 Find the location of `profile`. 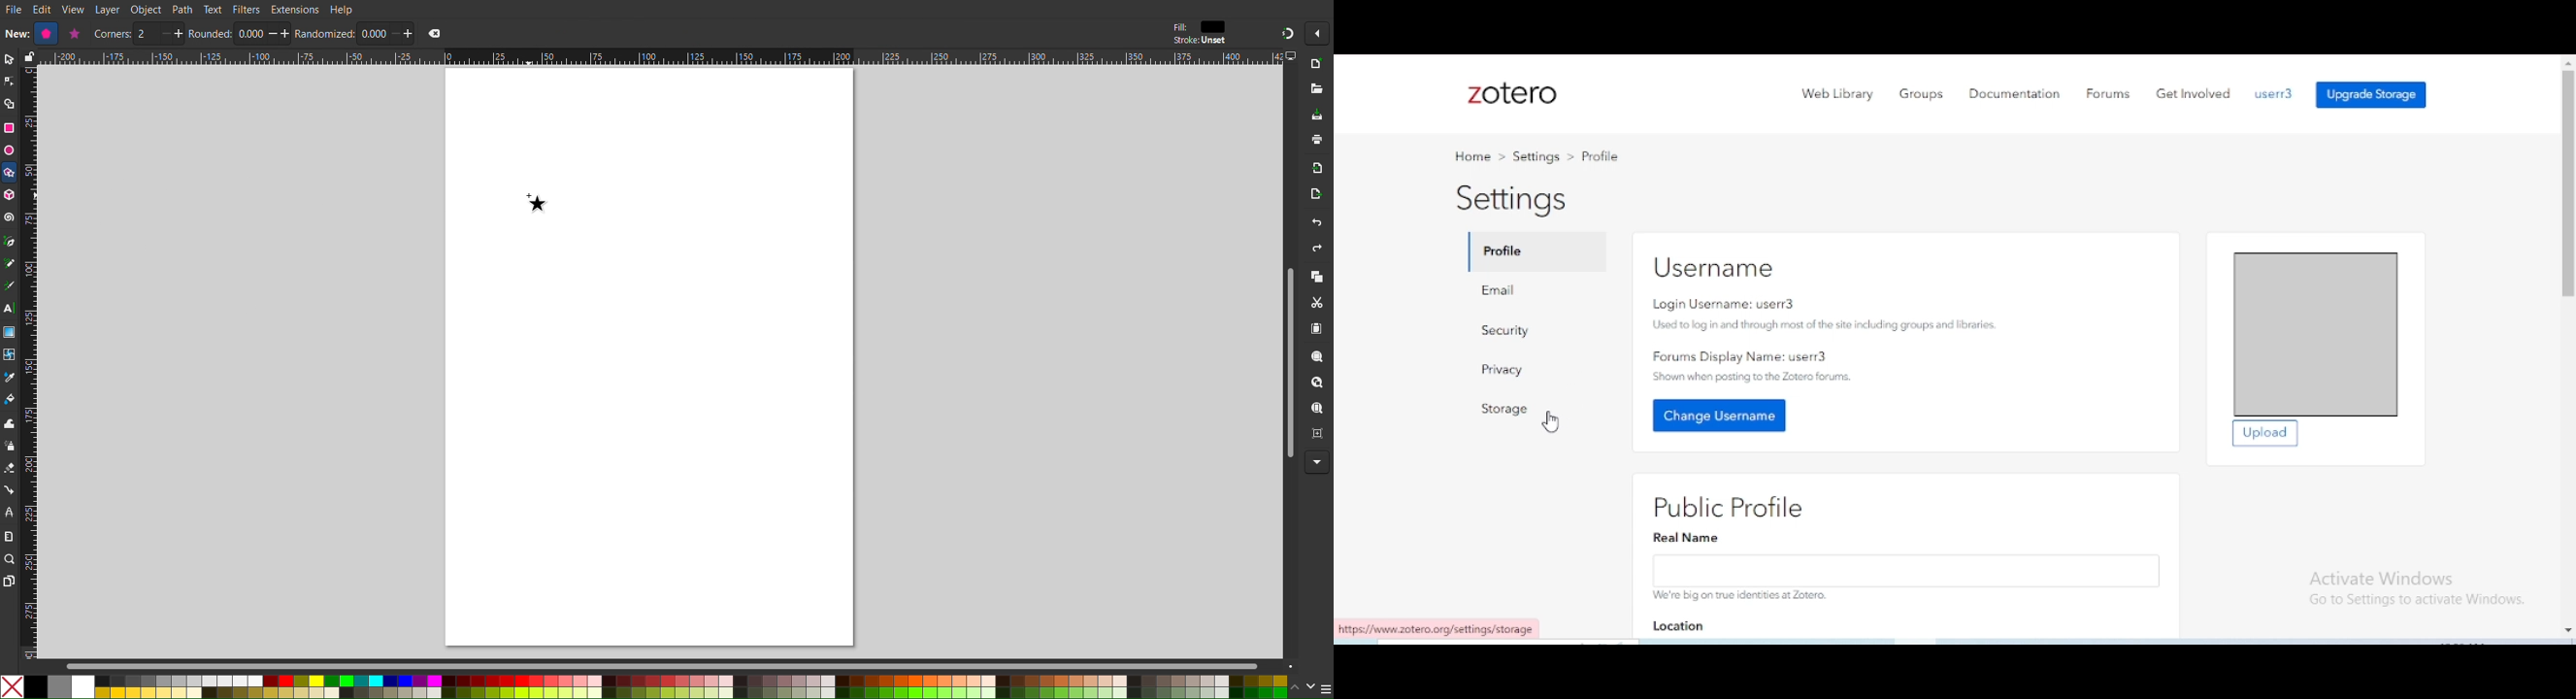

profile is located at coordinates (1600, 156).